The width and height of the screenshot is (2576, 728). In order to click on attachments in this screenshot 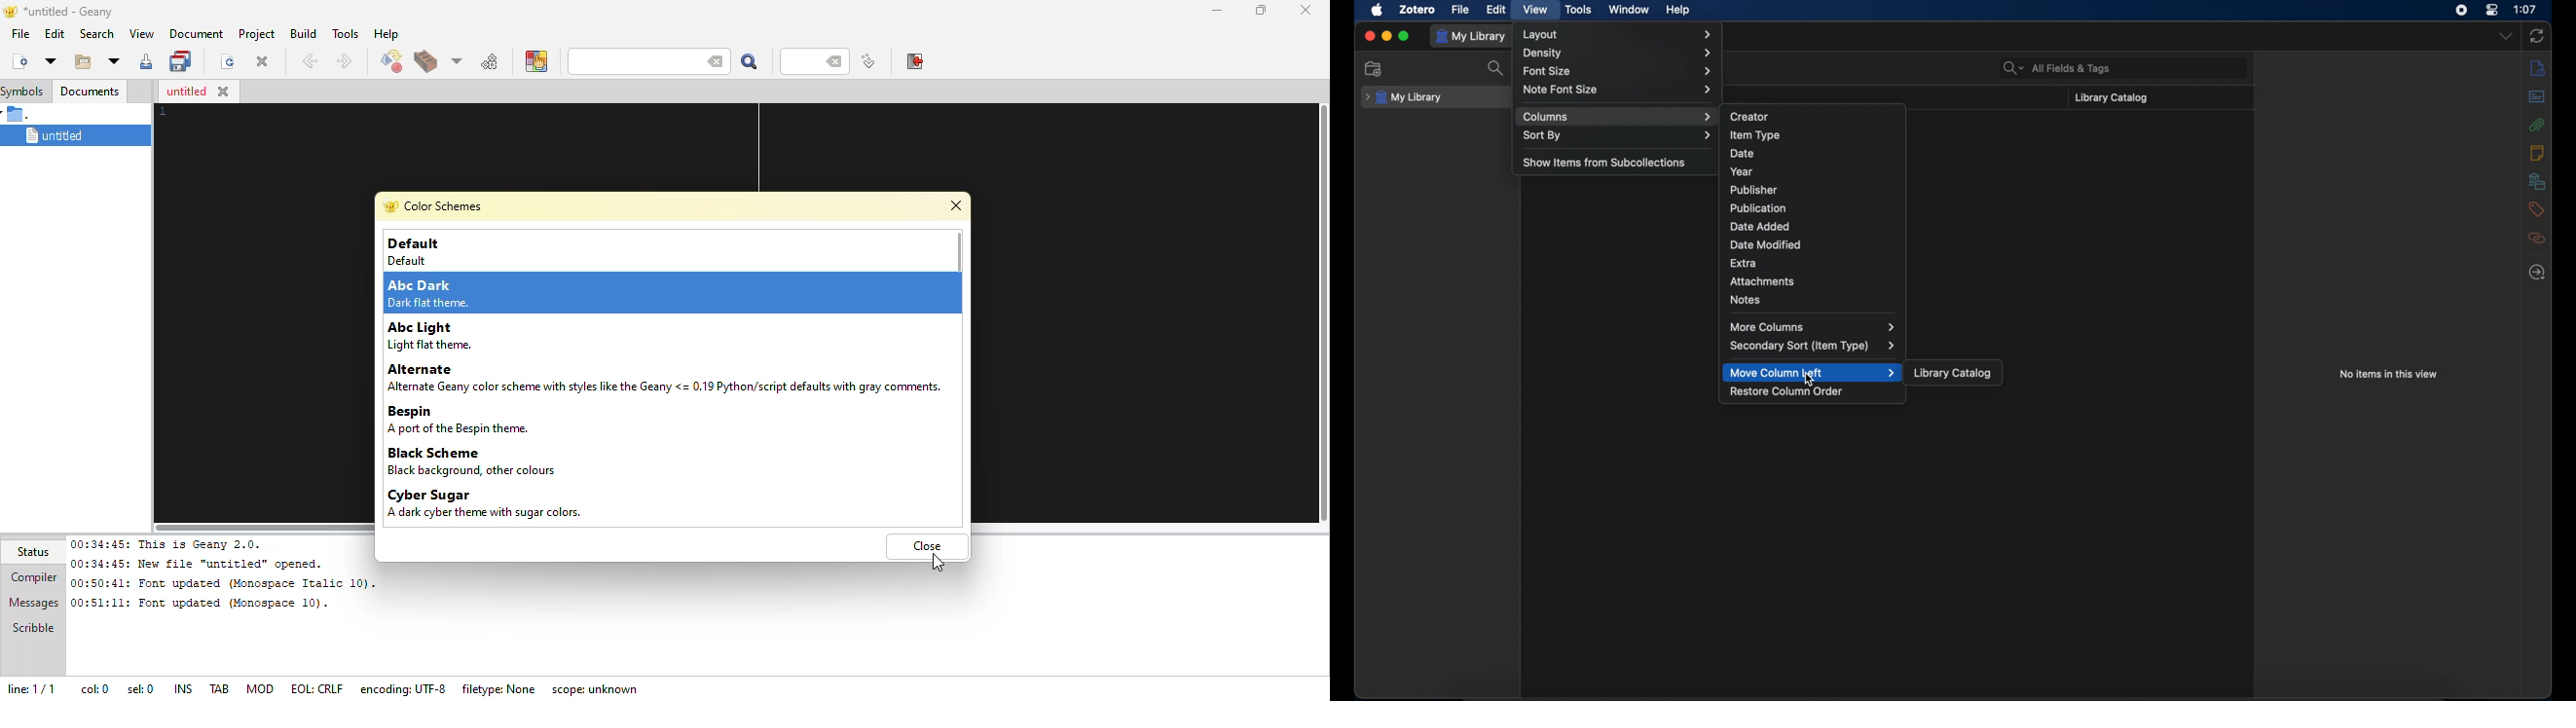, I will do `click(2537, 125)`.